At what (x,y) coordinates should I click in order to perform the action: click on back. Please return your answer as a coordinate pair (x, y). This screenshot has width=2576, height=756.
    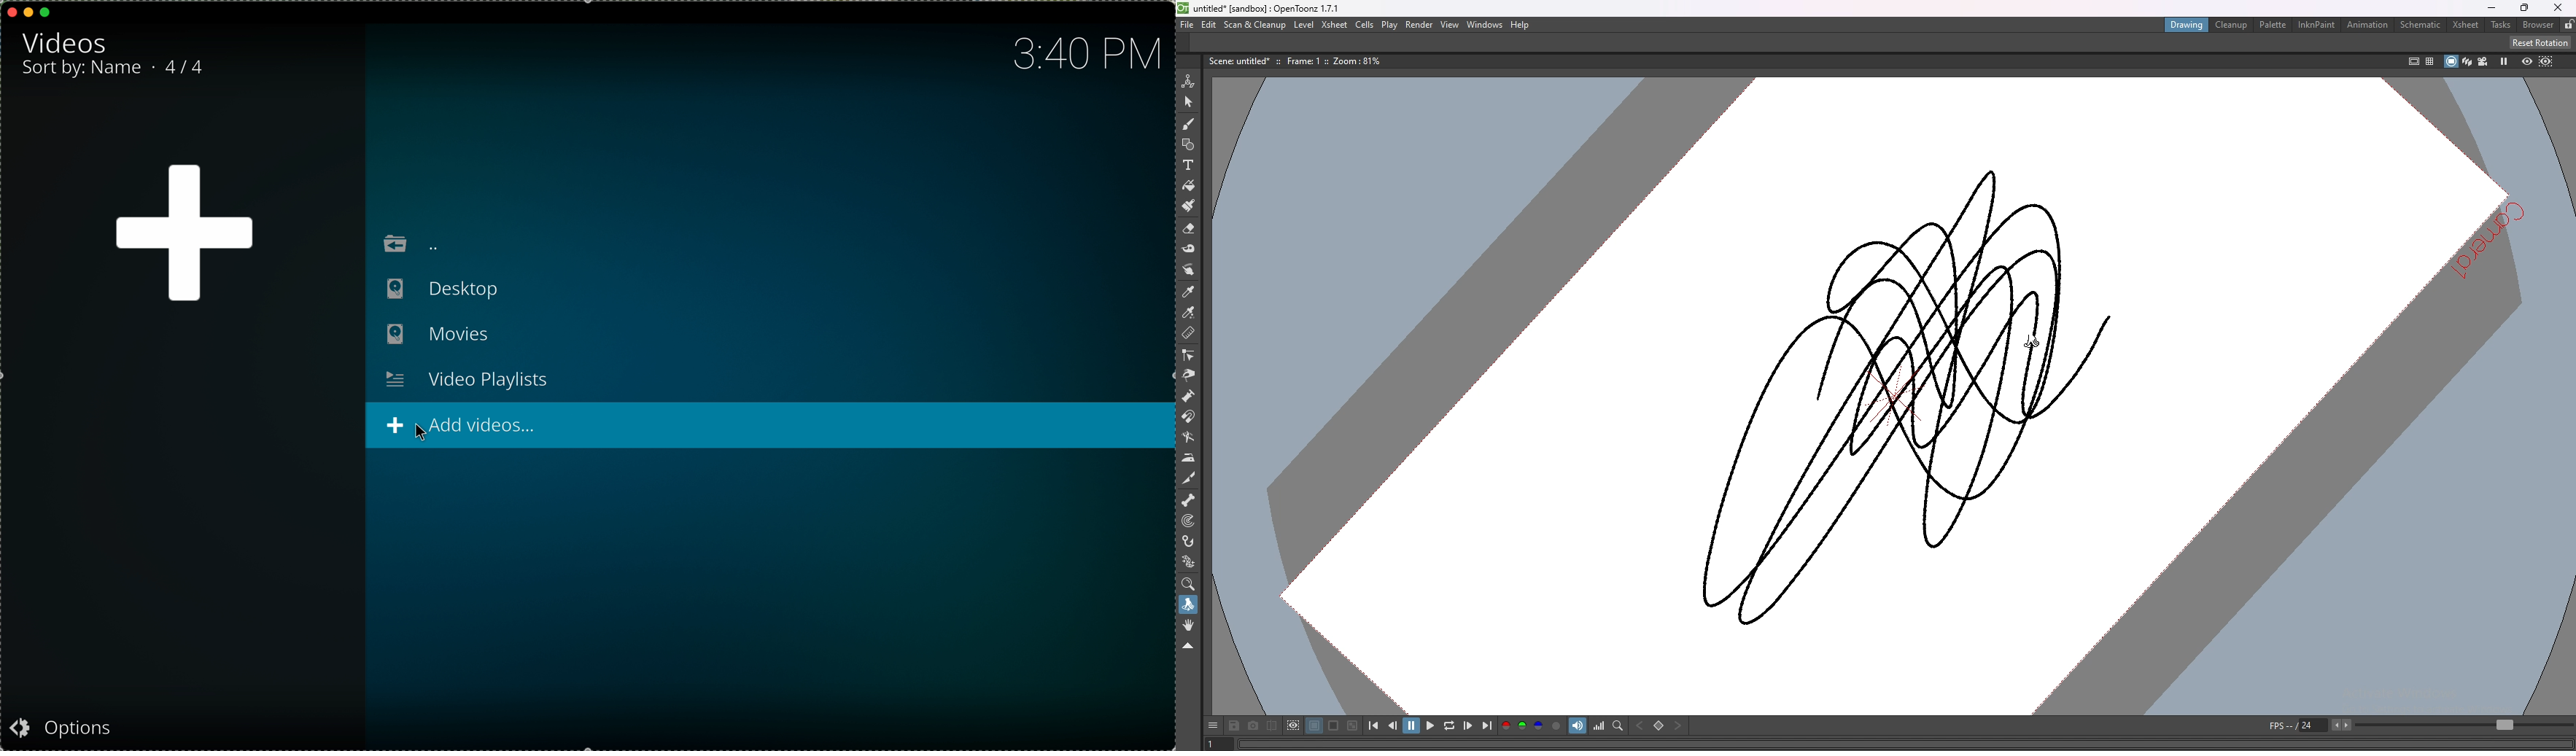
    Looking at the image, I should click on (407, 240).